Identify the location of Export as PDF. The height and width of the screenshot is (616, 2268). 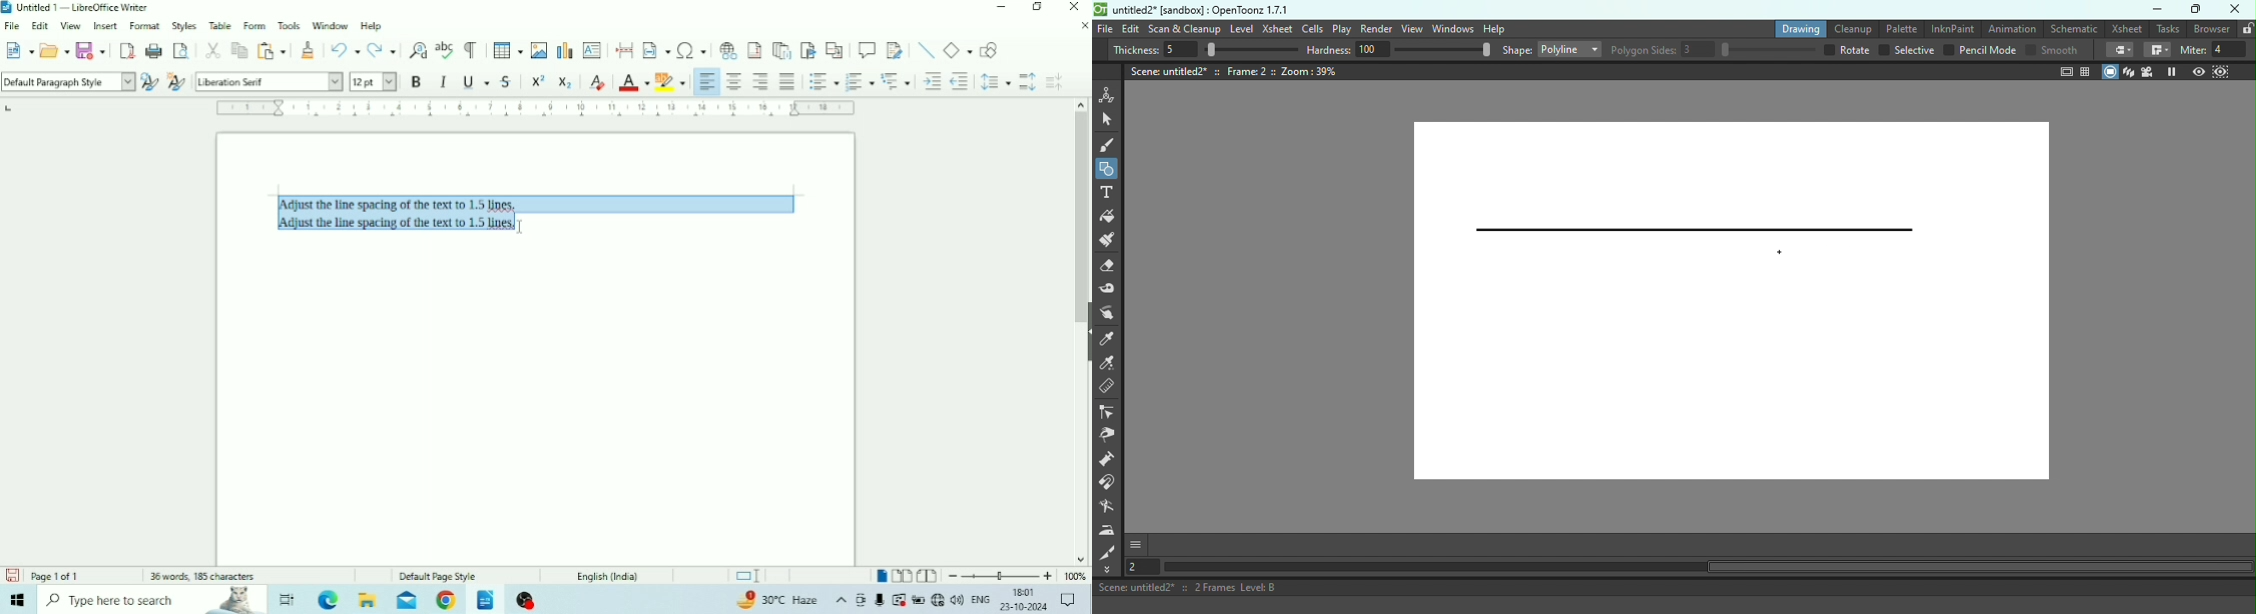
(126, 51).